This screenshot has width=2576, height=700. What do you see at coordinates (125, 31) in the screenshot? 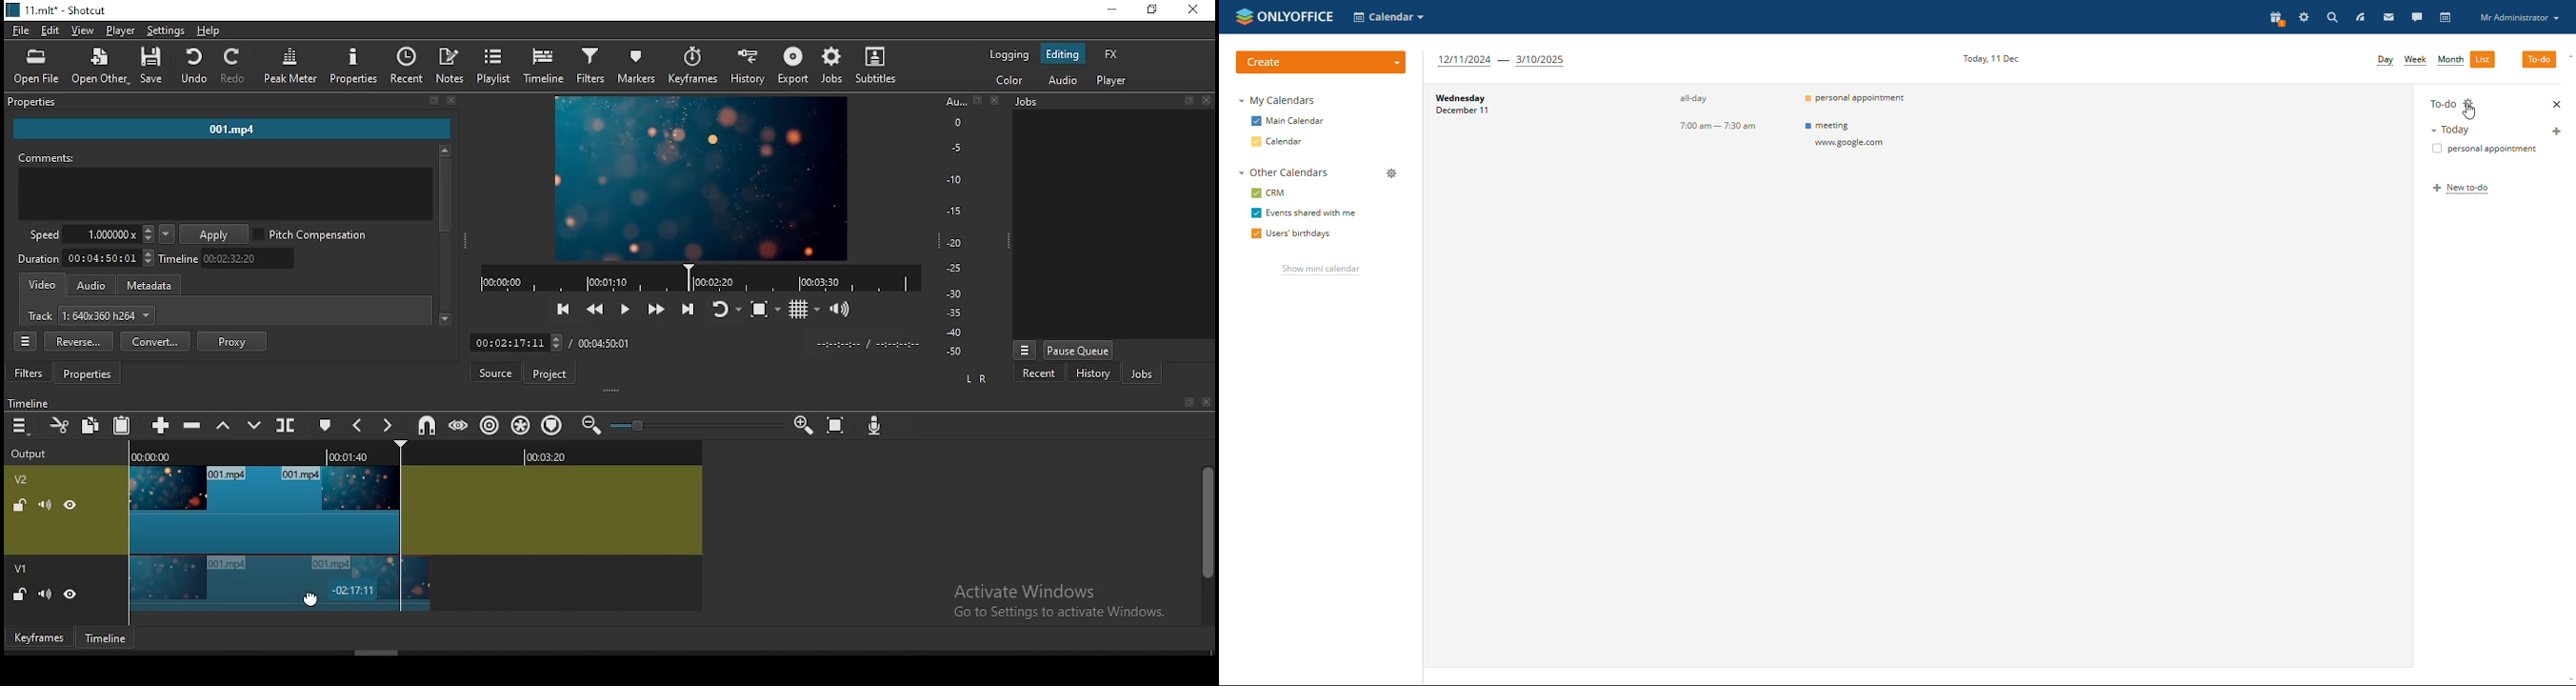
I see `player` at bounding box center [125, 31].